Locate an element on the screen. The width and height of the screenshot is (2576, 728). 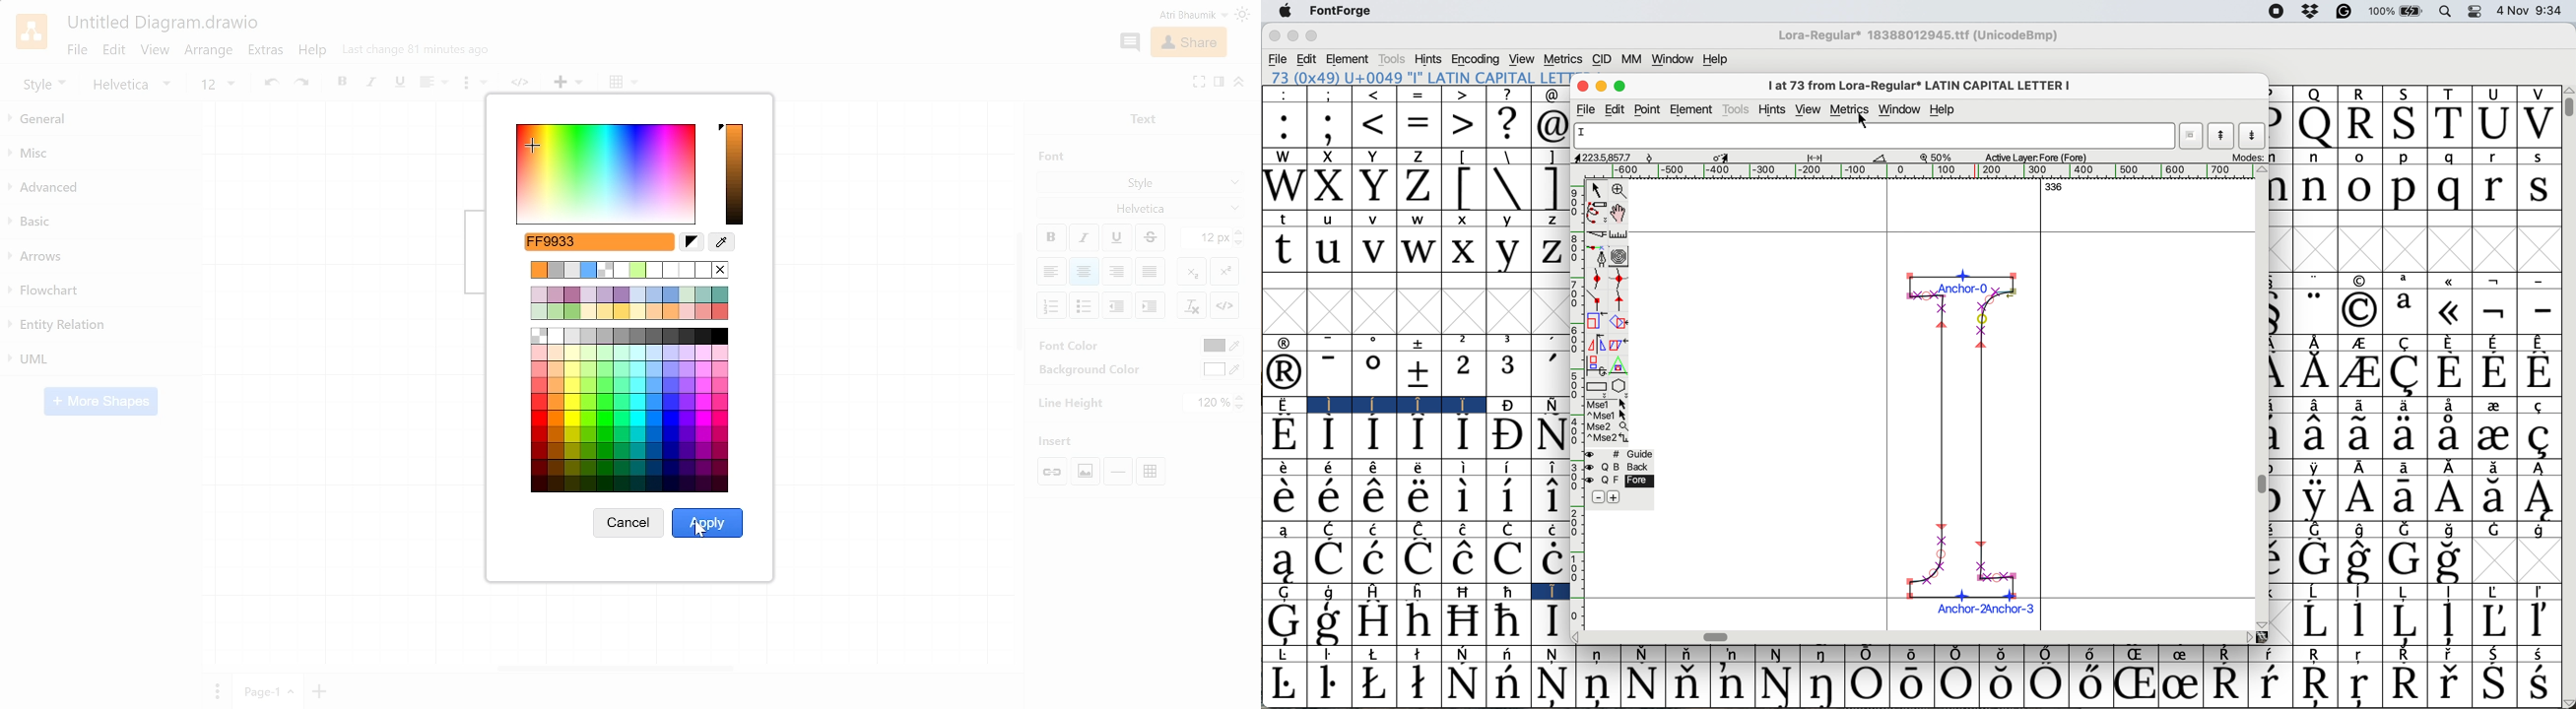
redo is located at coordinates (304, 84).